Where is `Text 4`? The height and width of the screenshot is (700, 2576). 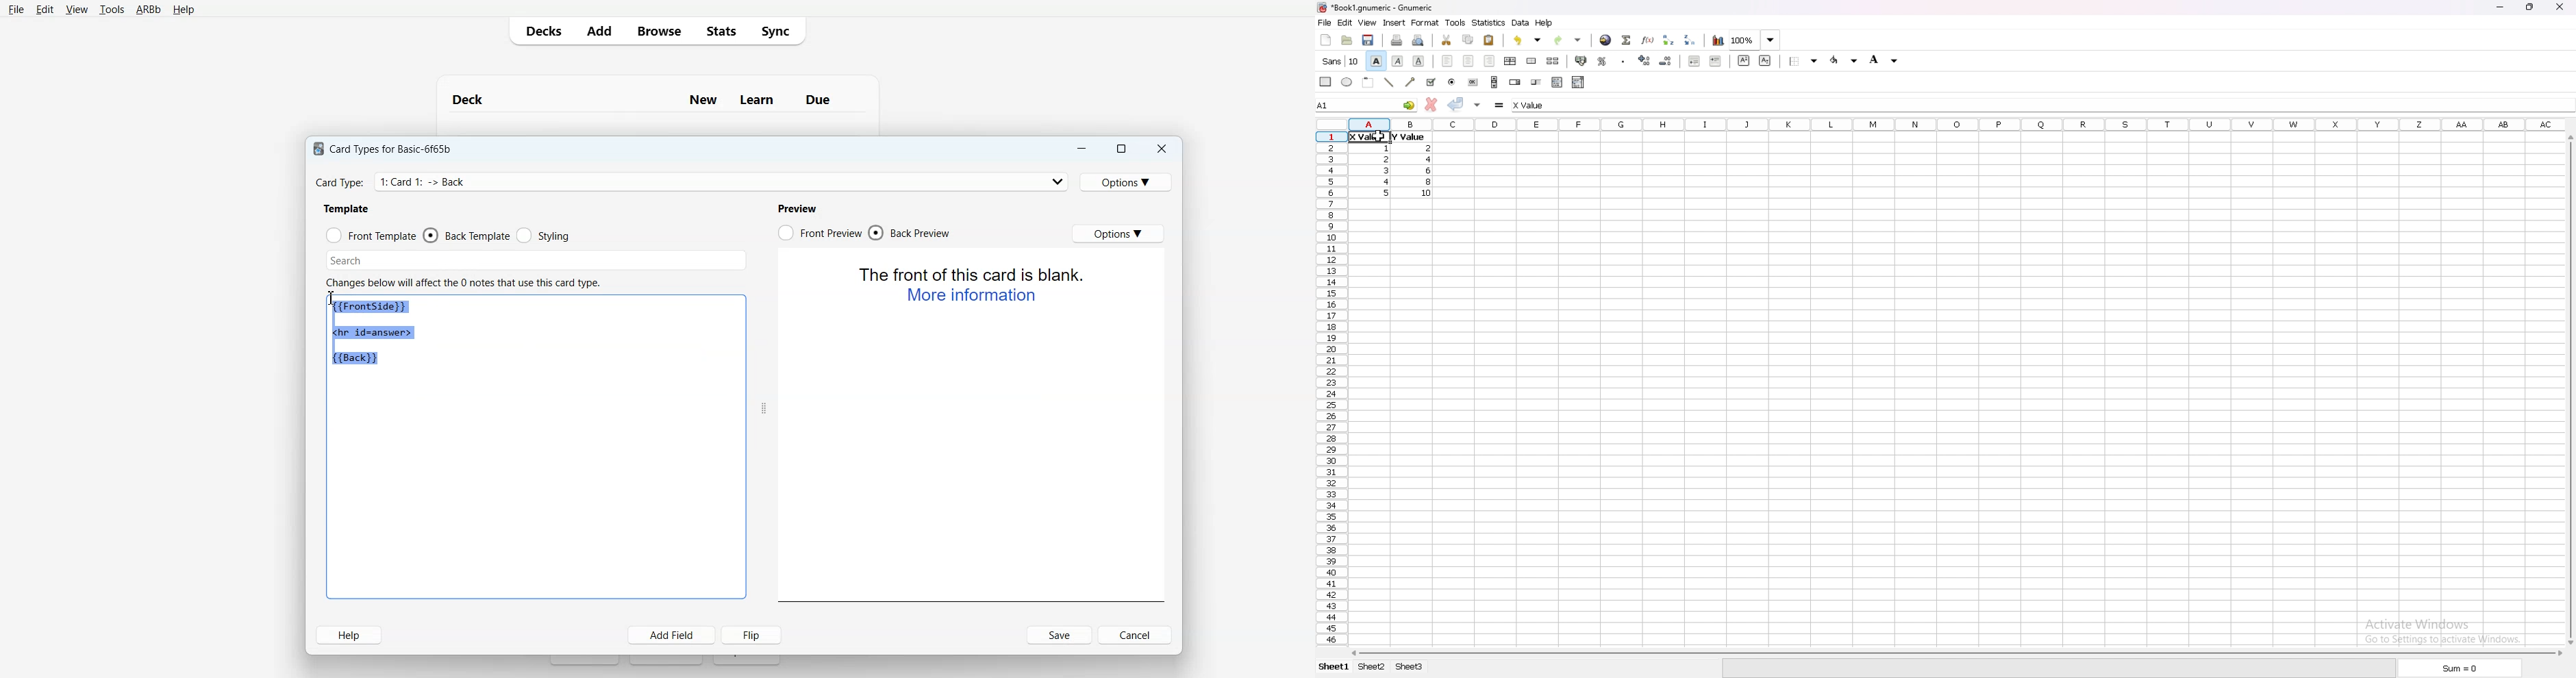
Text 4 is located at coordinates (800, 207).